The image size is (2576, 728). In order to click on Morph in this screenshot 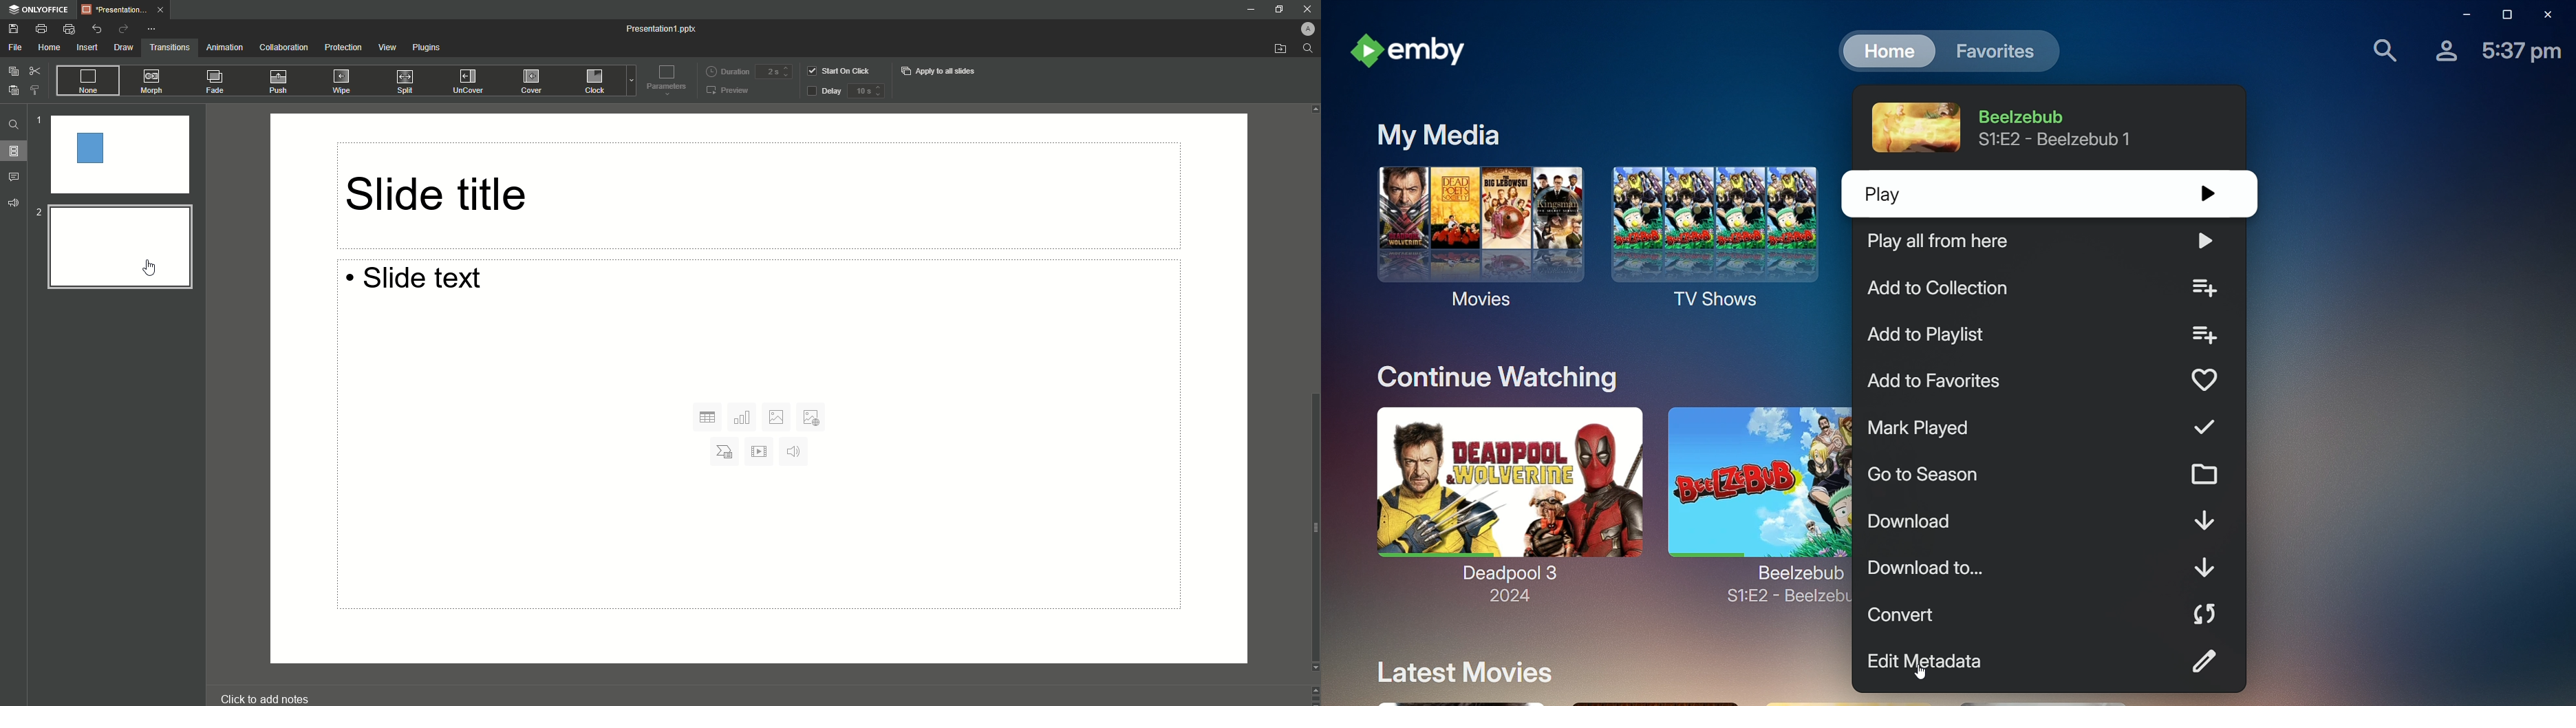, I will do `click(156, 82)`.